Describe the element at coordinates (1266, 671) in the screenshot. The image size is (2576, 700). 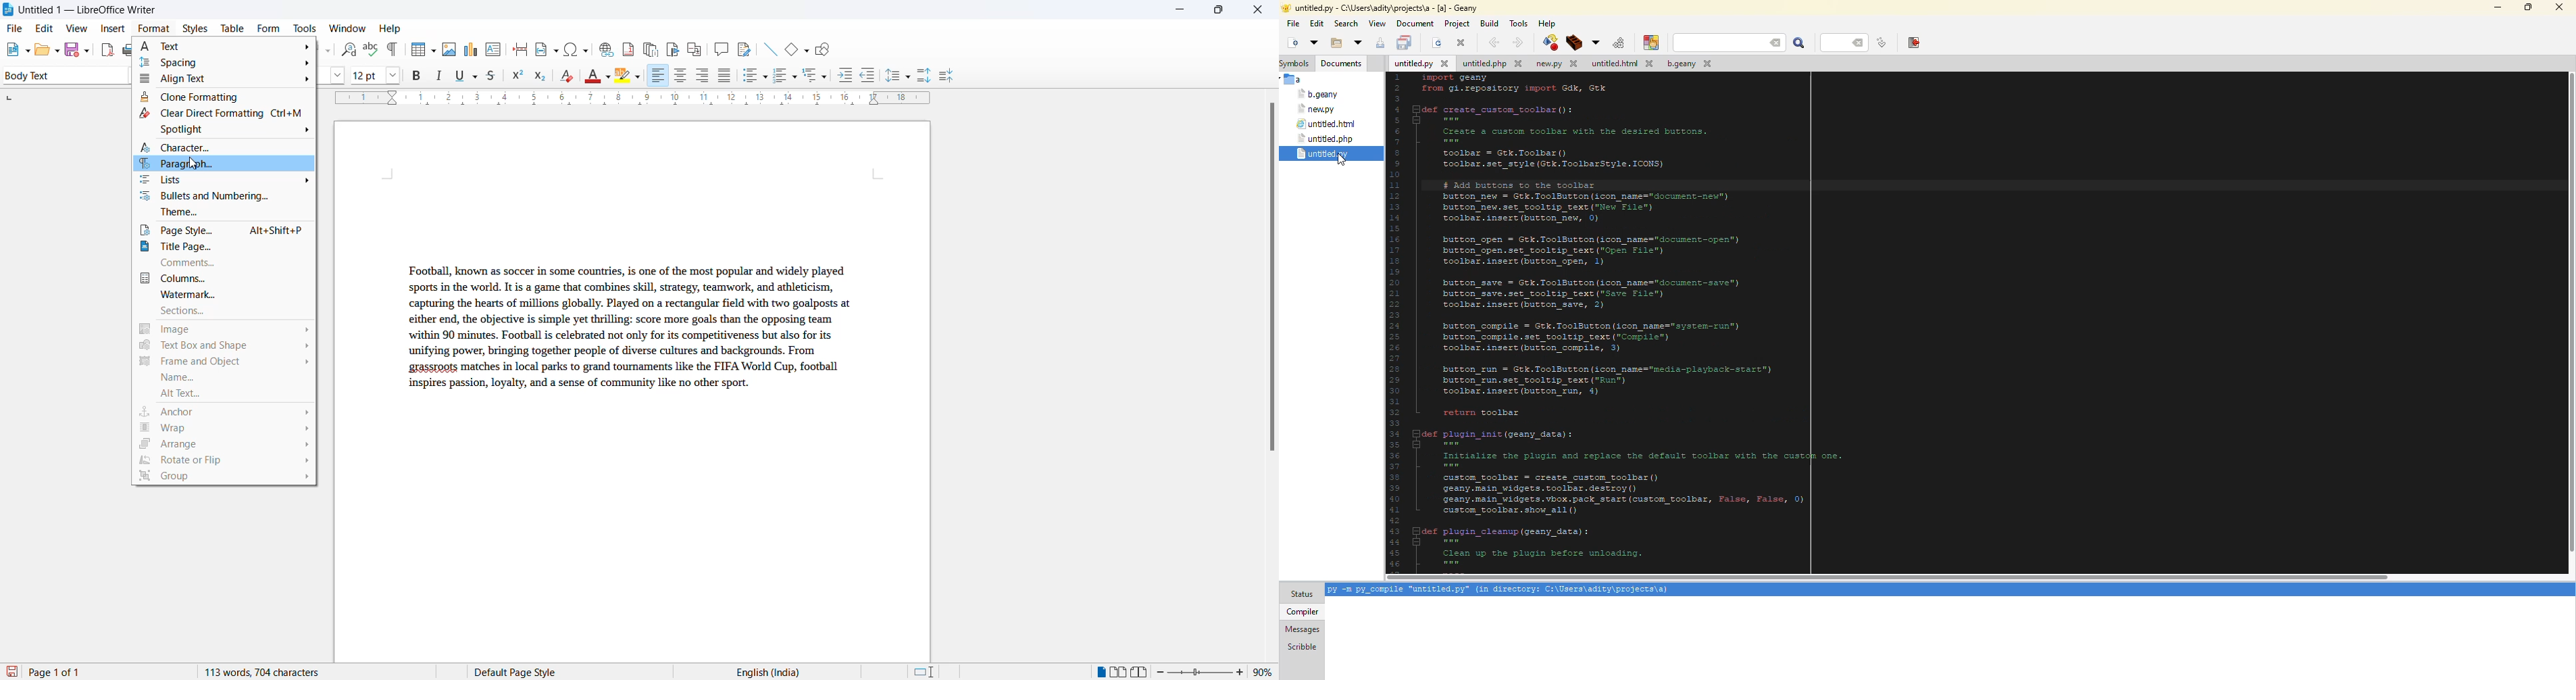
I see `zoom percentage` at that location.